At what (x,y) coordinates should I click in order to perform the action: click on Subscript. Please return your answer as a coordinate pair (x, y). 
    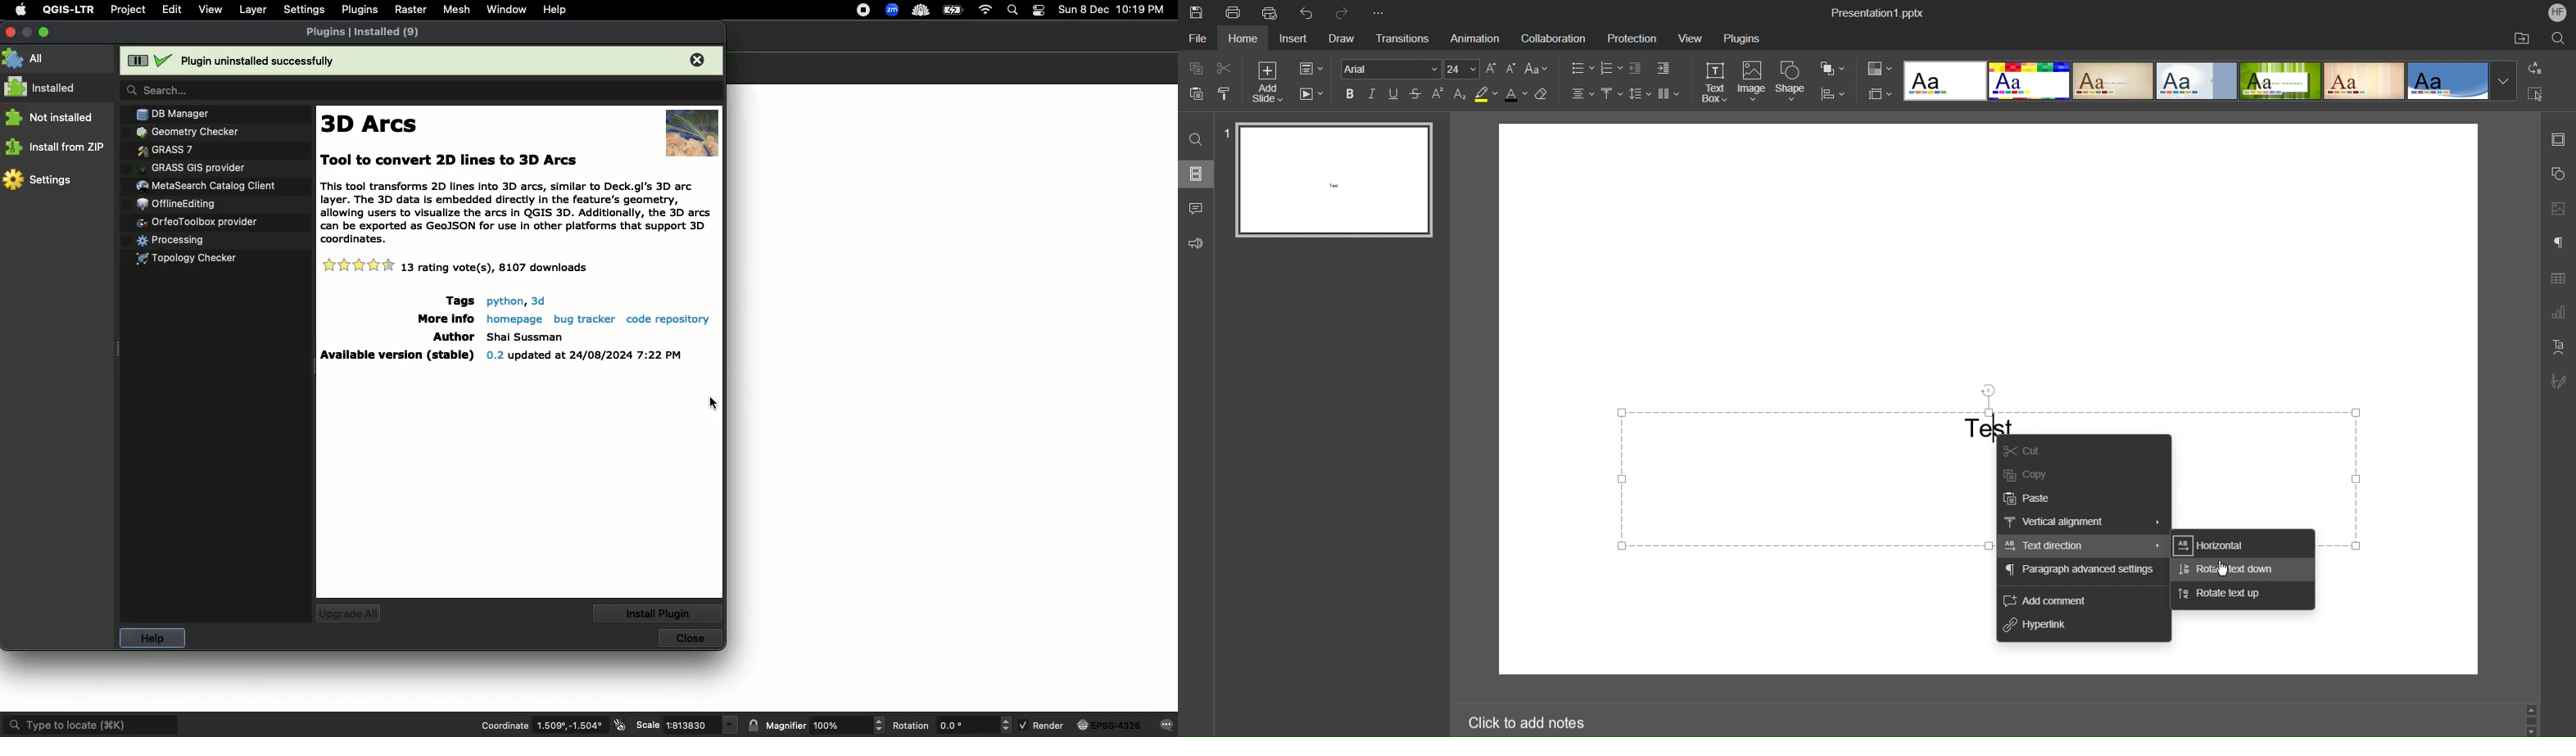
    Looking at the image, I should click on (1460, 95).